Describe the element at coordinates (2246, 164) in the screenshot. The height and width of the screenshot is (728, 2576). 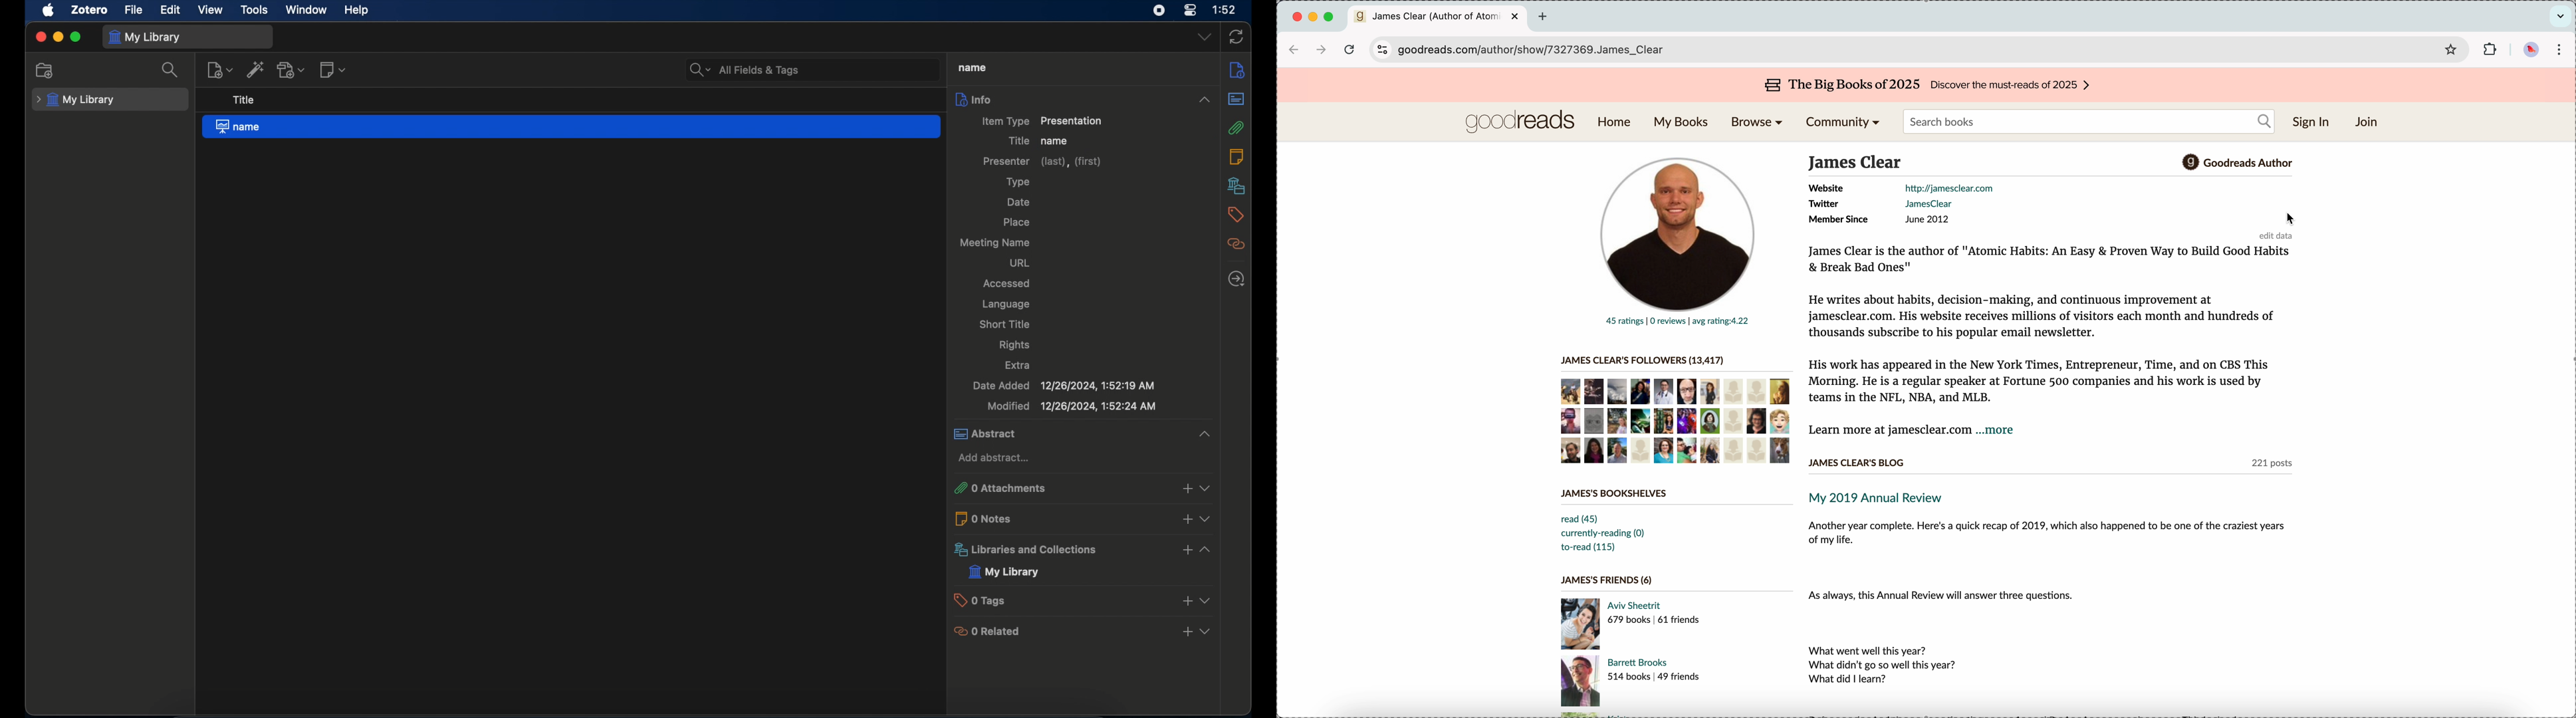
I see `Goodreads Author` at that location.